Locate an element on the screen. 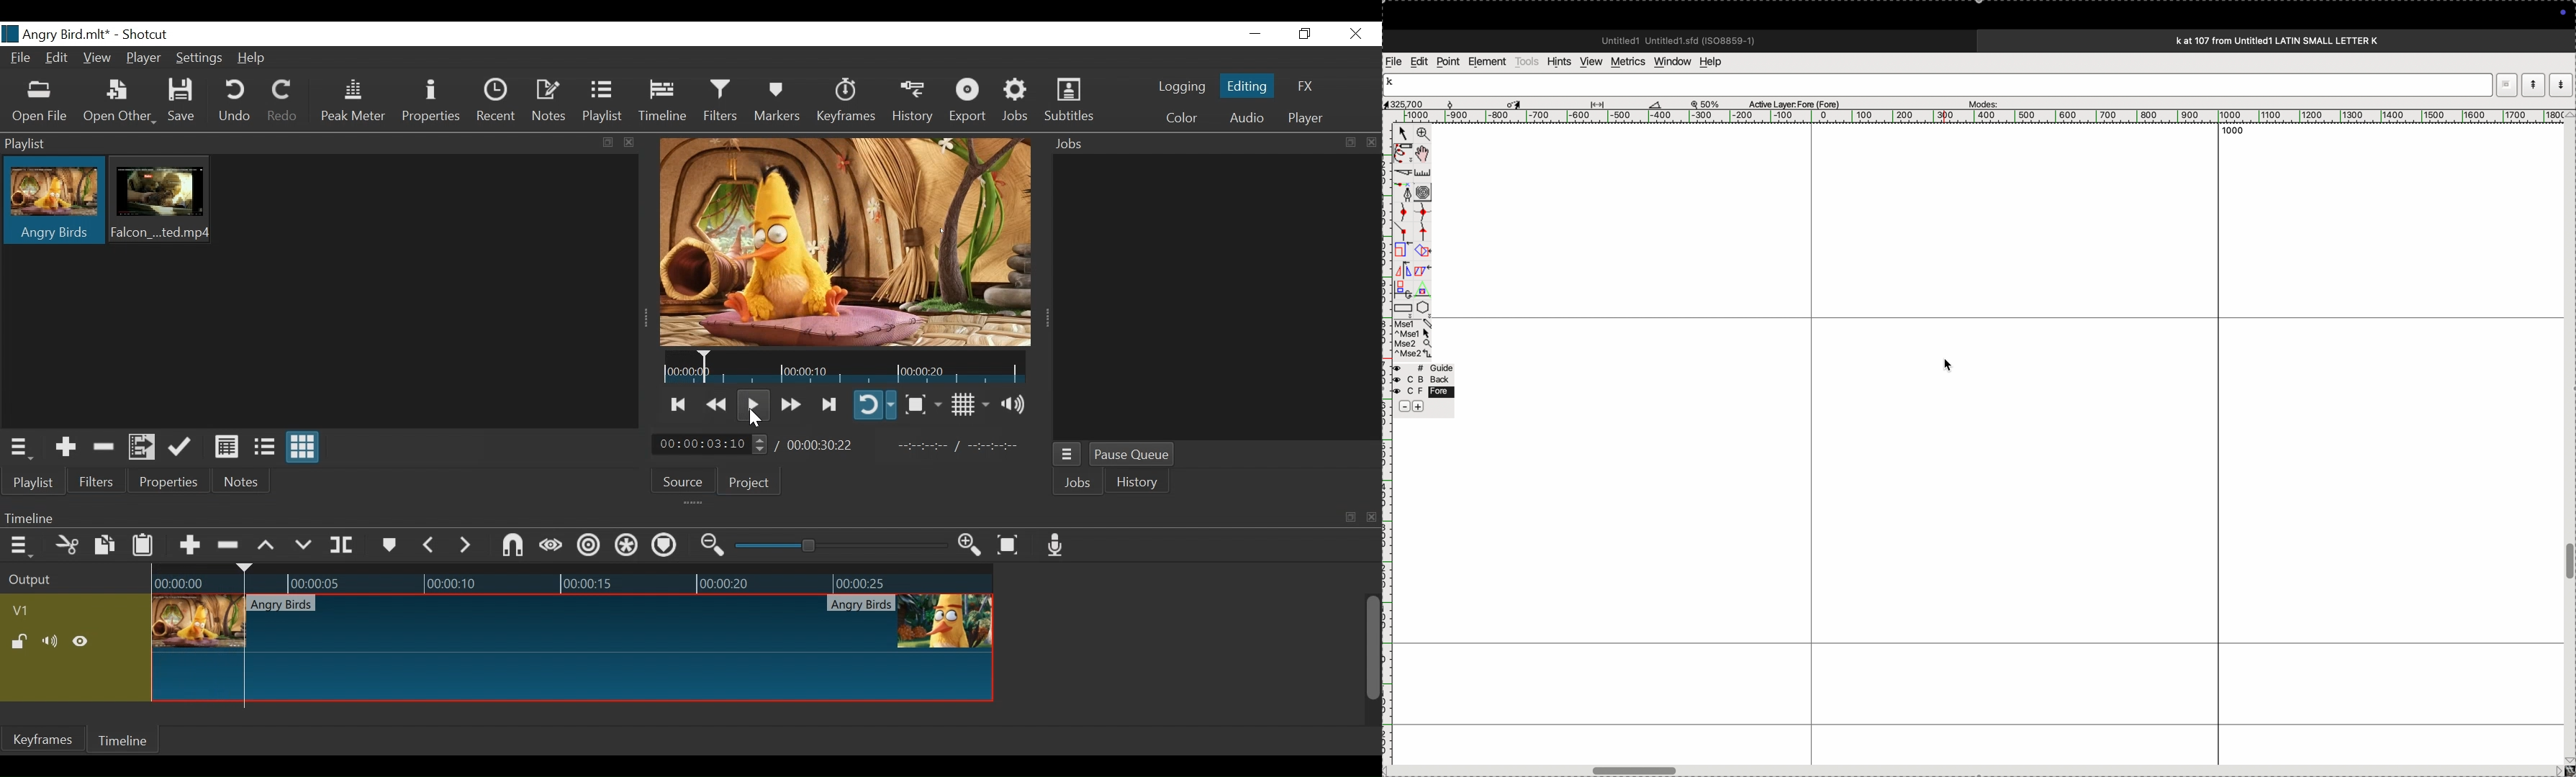 The image size is (2576, 784). View as Detail is located at coordinates (226, 445).